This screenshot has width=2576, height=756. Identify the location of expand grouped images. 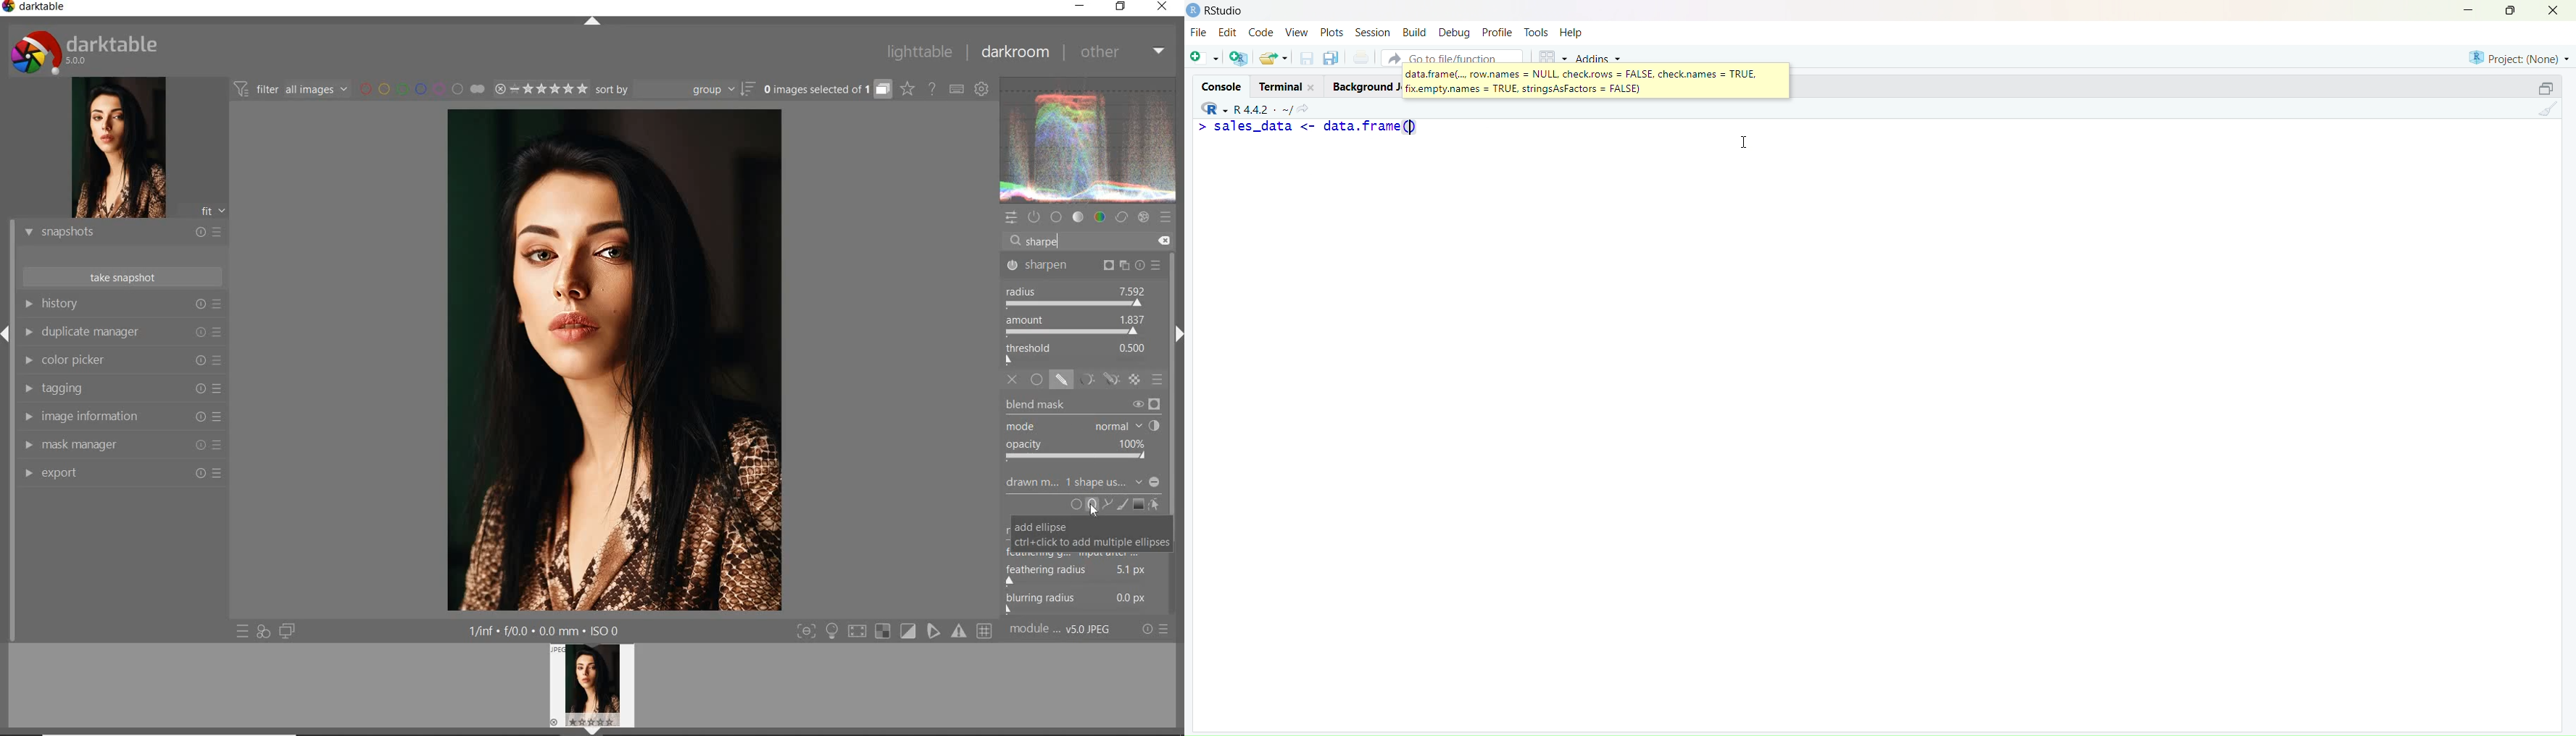
(827, 90).